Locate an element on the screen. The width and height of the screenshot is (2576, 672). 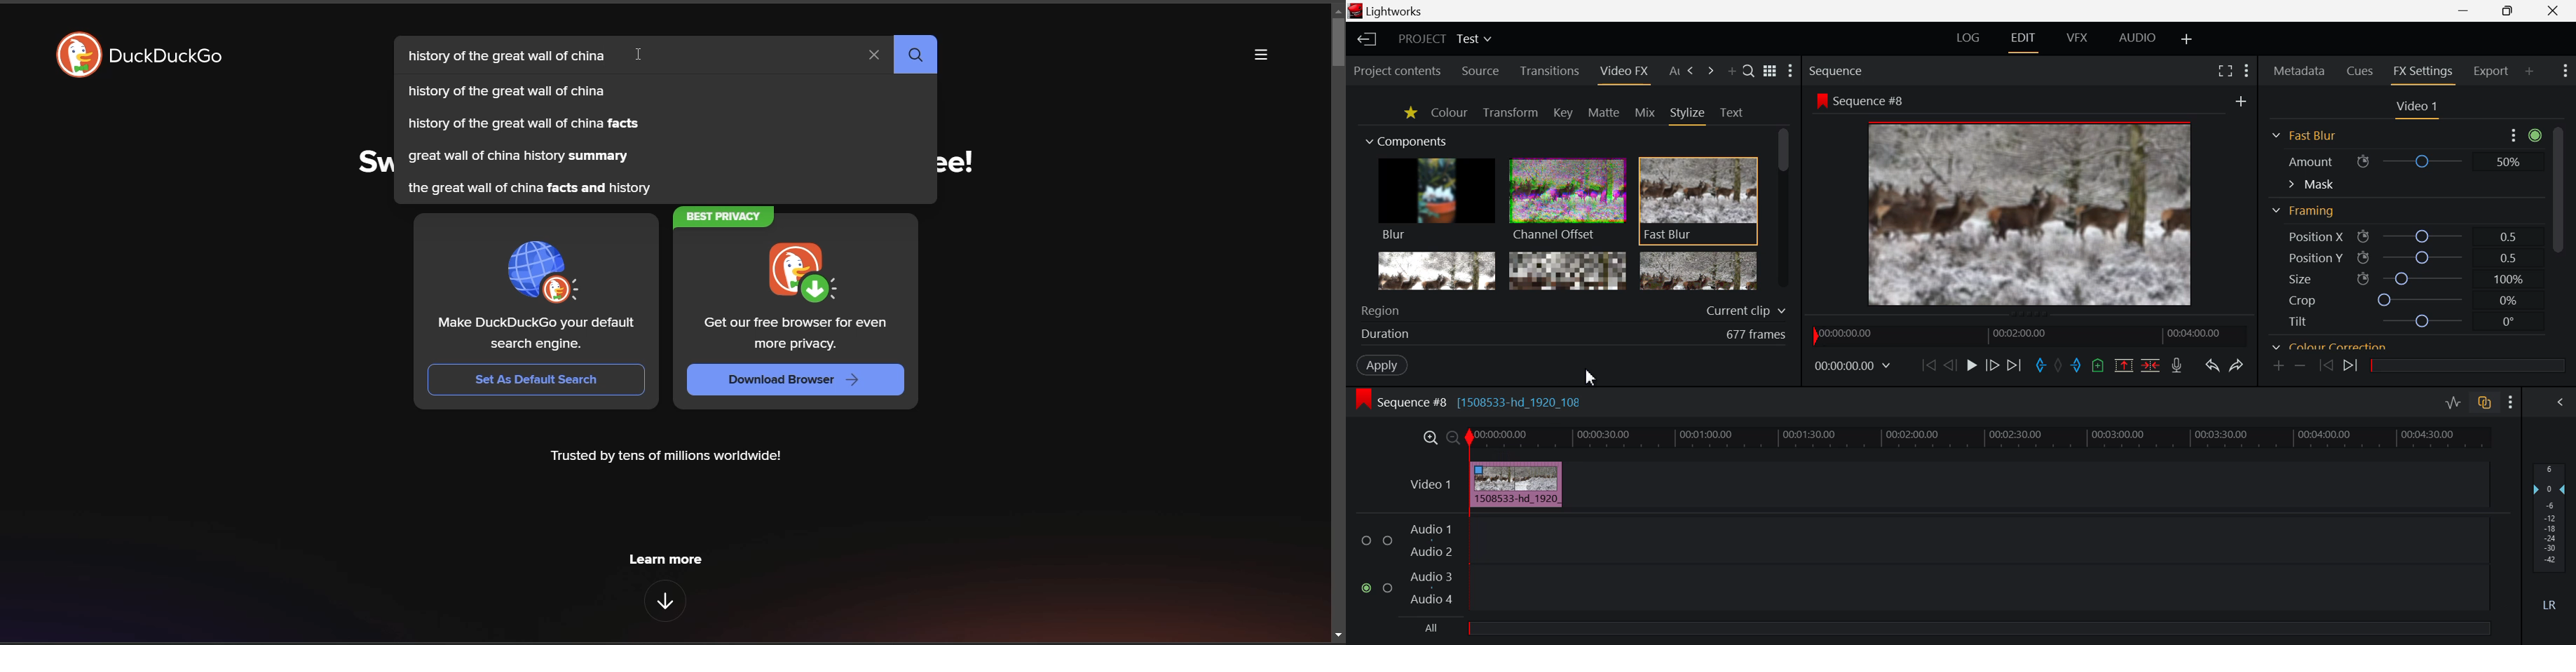
Fast Blur is located at coordinates (1698, 197).